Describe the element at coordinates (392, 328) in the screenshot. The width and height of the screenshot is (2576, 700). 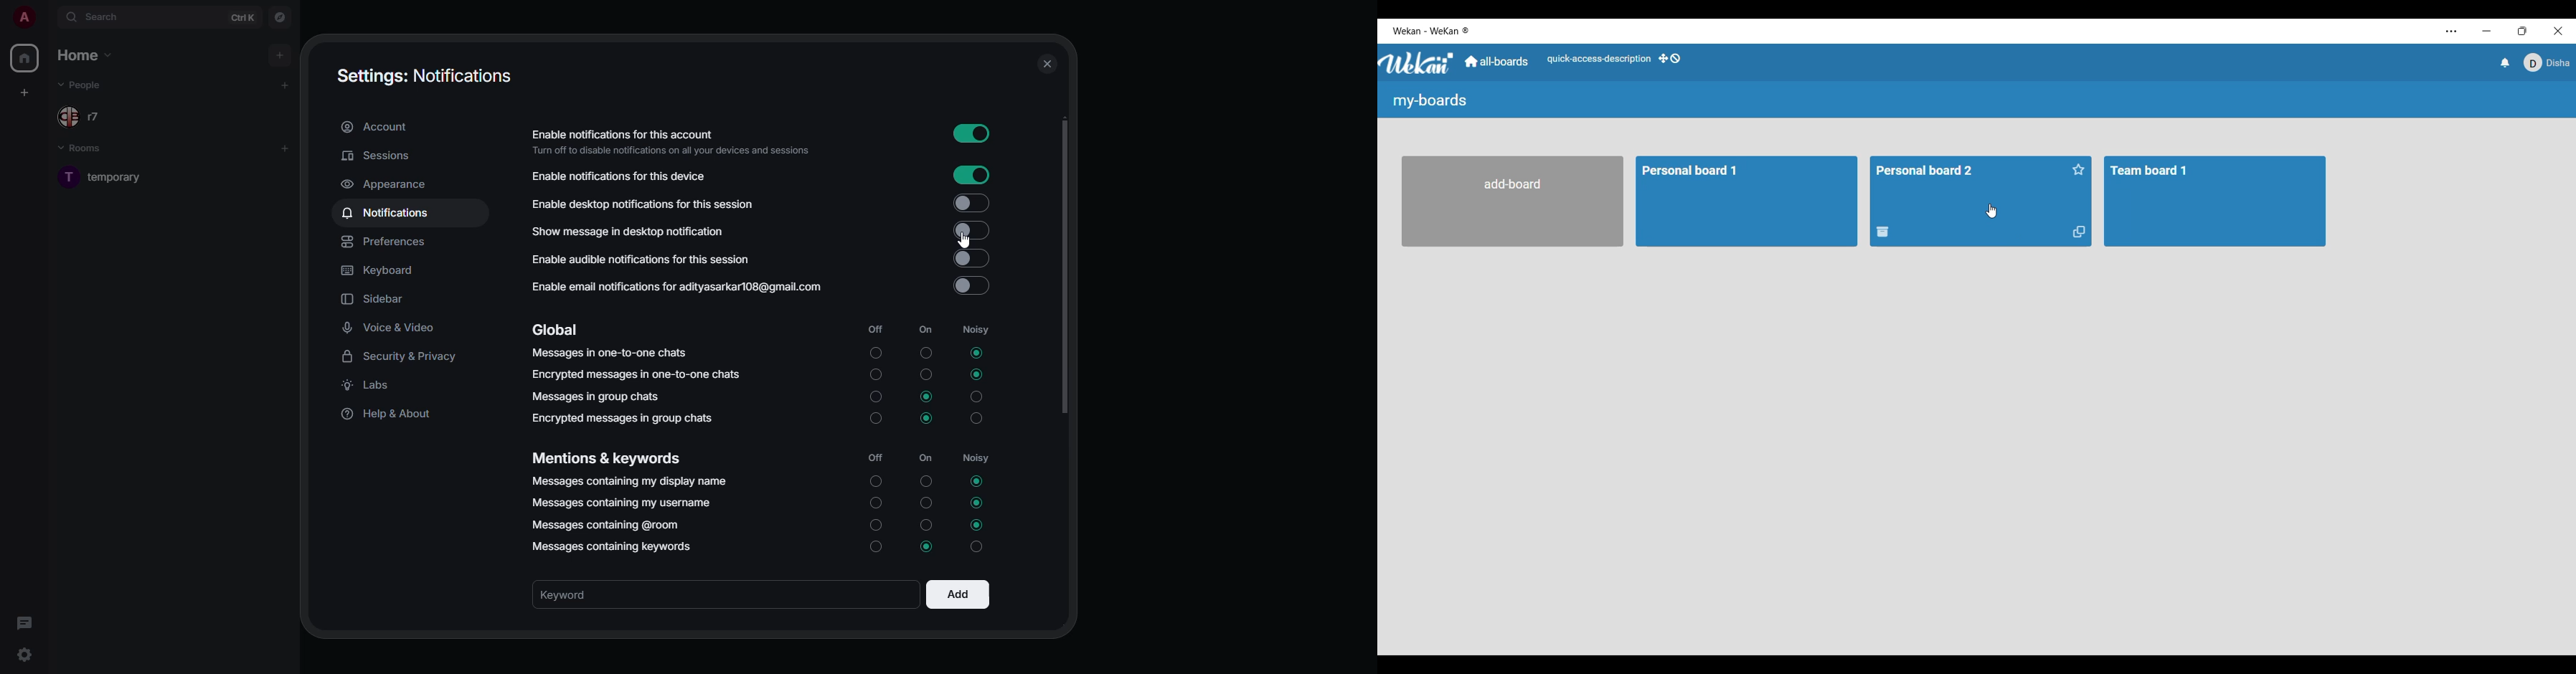
I see `voice & video` at that location.